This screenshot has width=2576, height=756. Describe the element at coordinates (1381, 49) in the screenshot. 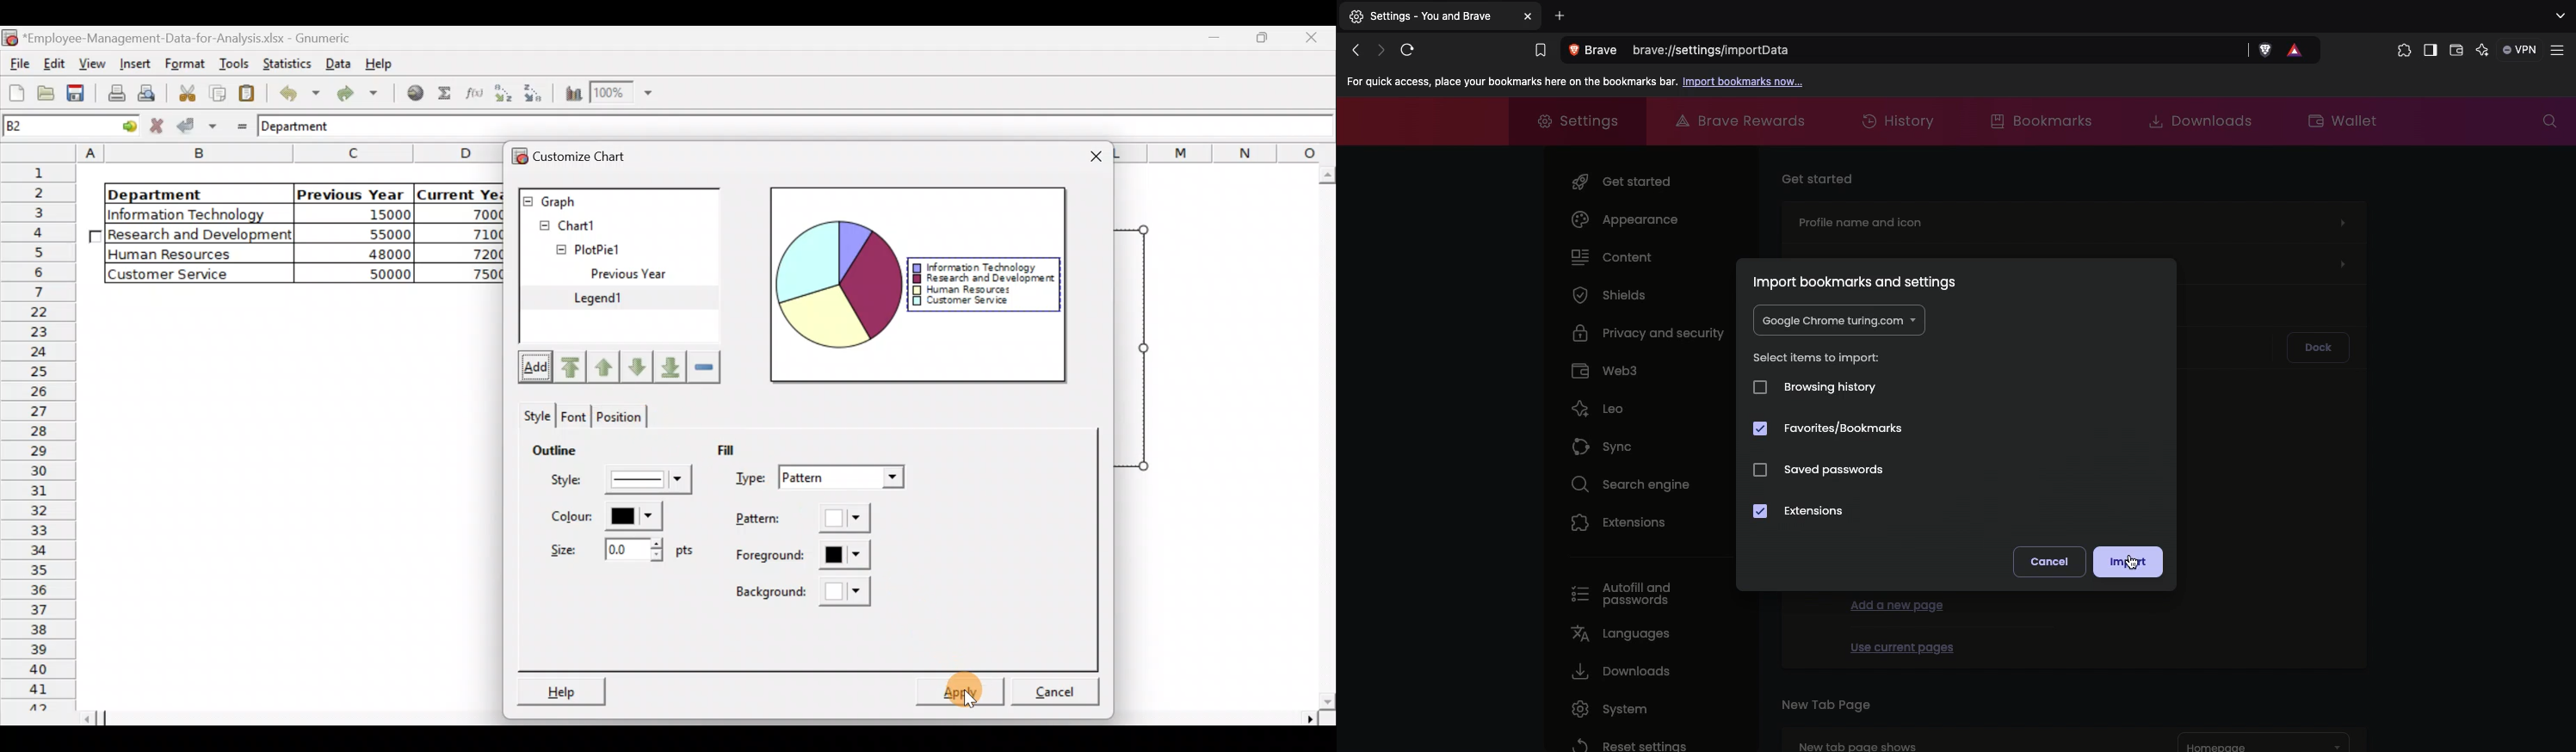

I see `Click to go forward, hold to see history` at that location.